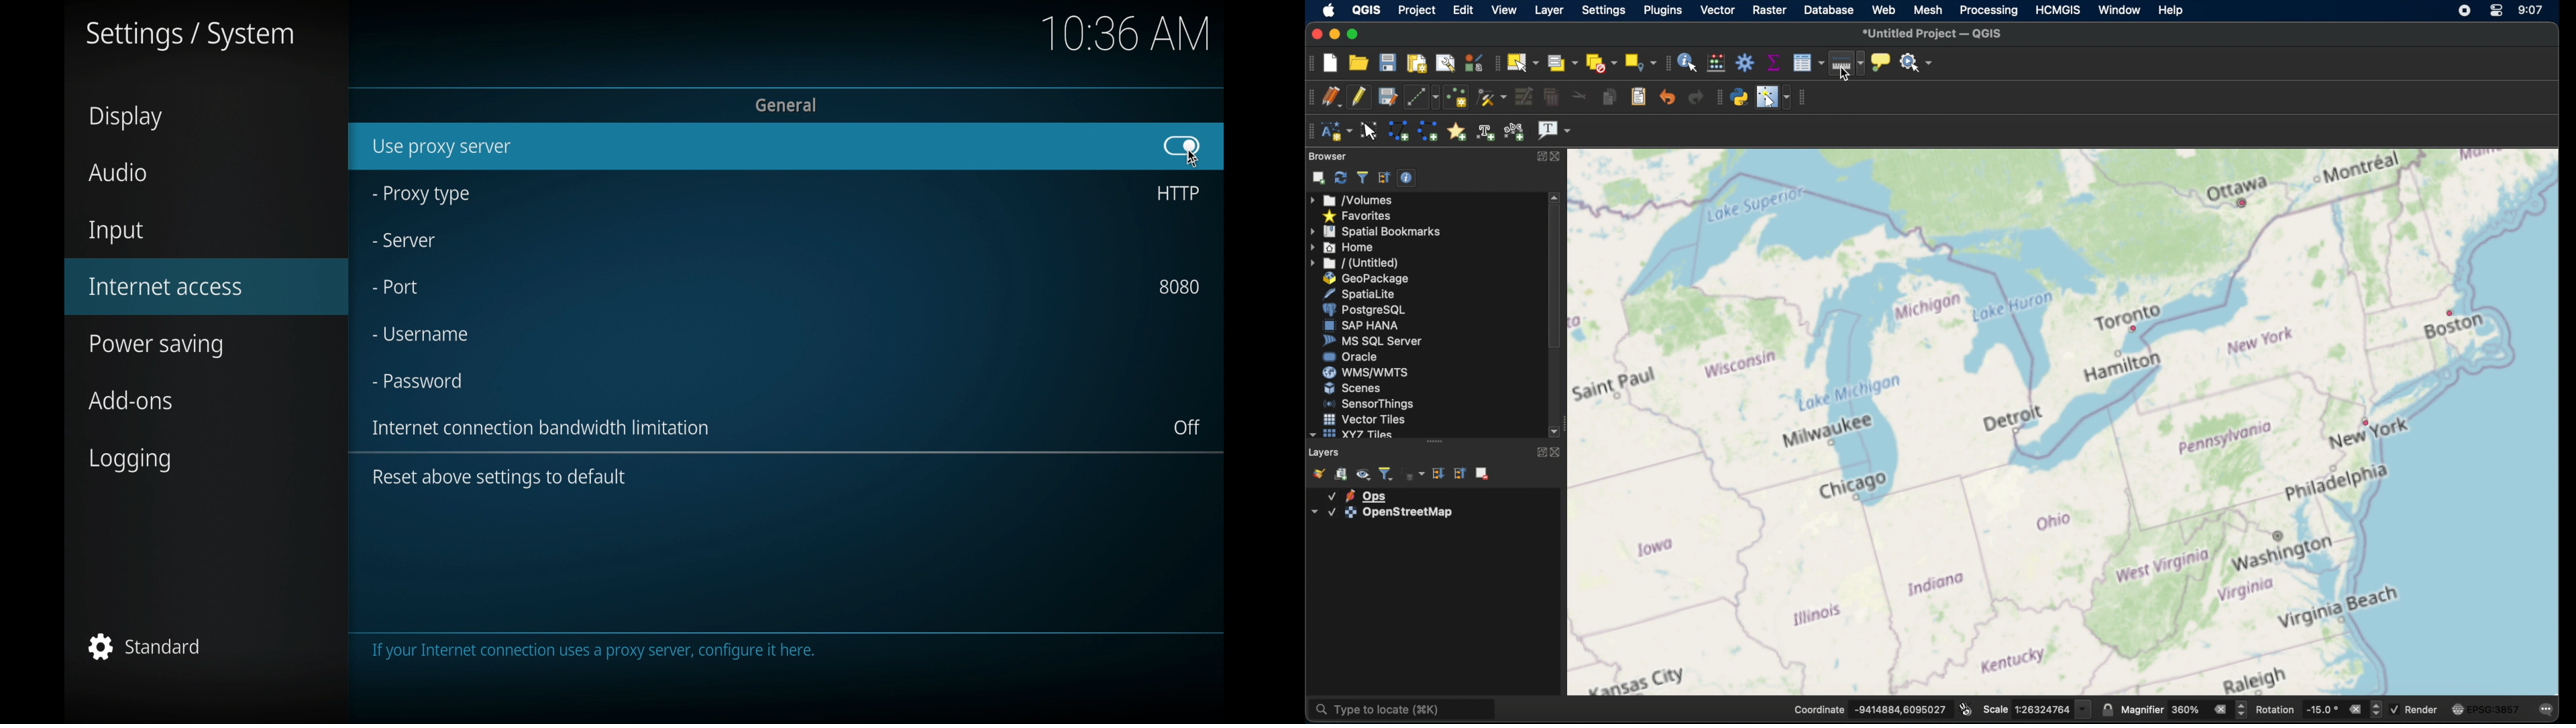 The image size is (2576, 728). What do you see at coordinates (132, 400) in the screenshot?
I see `add-ons` at bounding box center [132, 400].